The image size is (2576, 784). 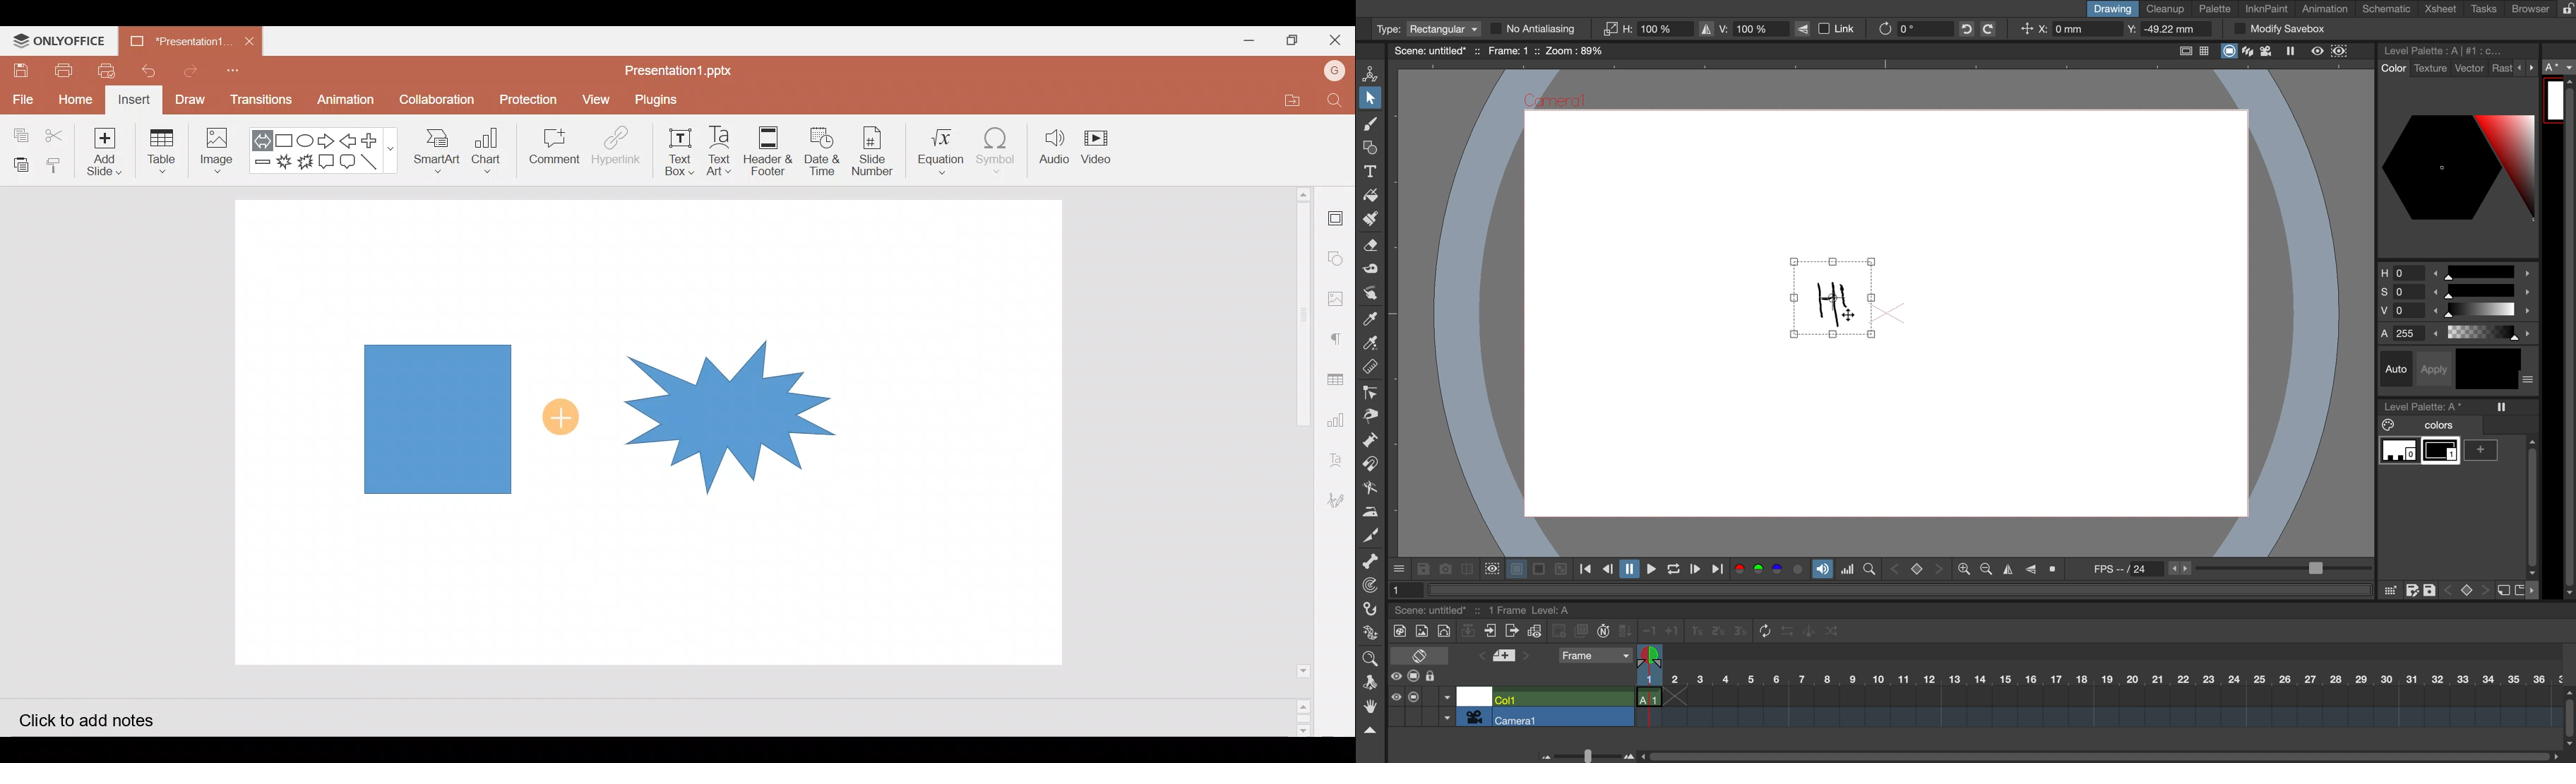 I want to click on Paragraph settings, so click(x=1337, y=341).